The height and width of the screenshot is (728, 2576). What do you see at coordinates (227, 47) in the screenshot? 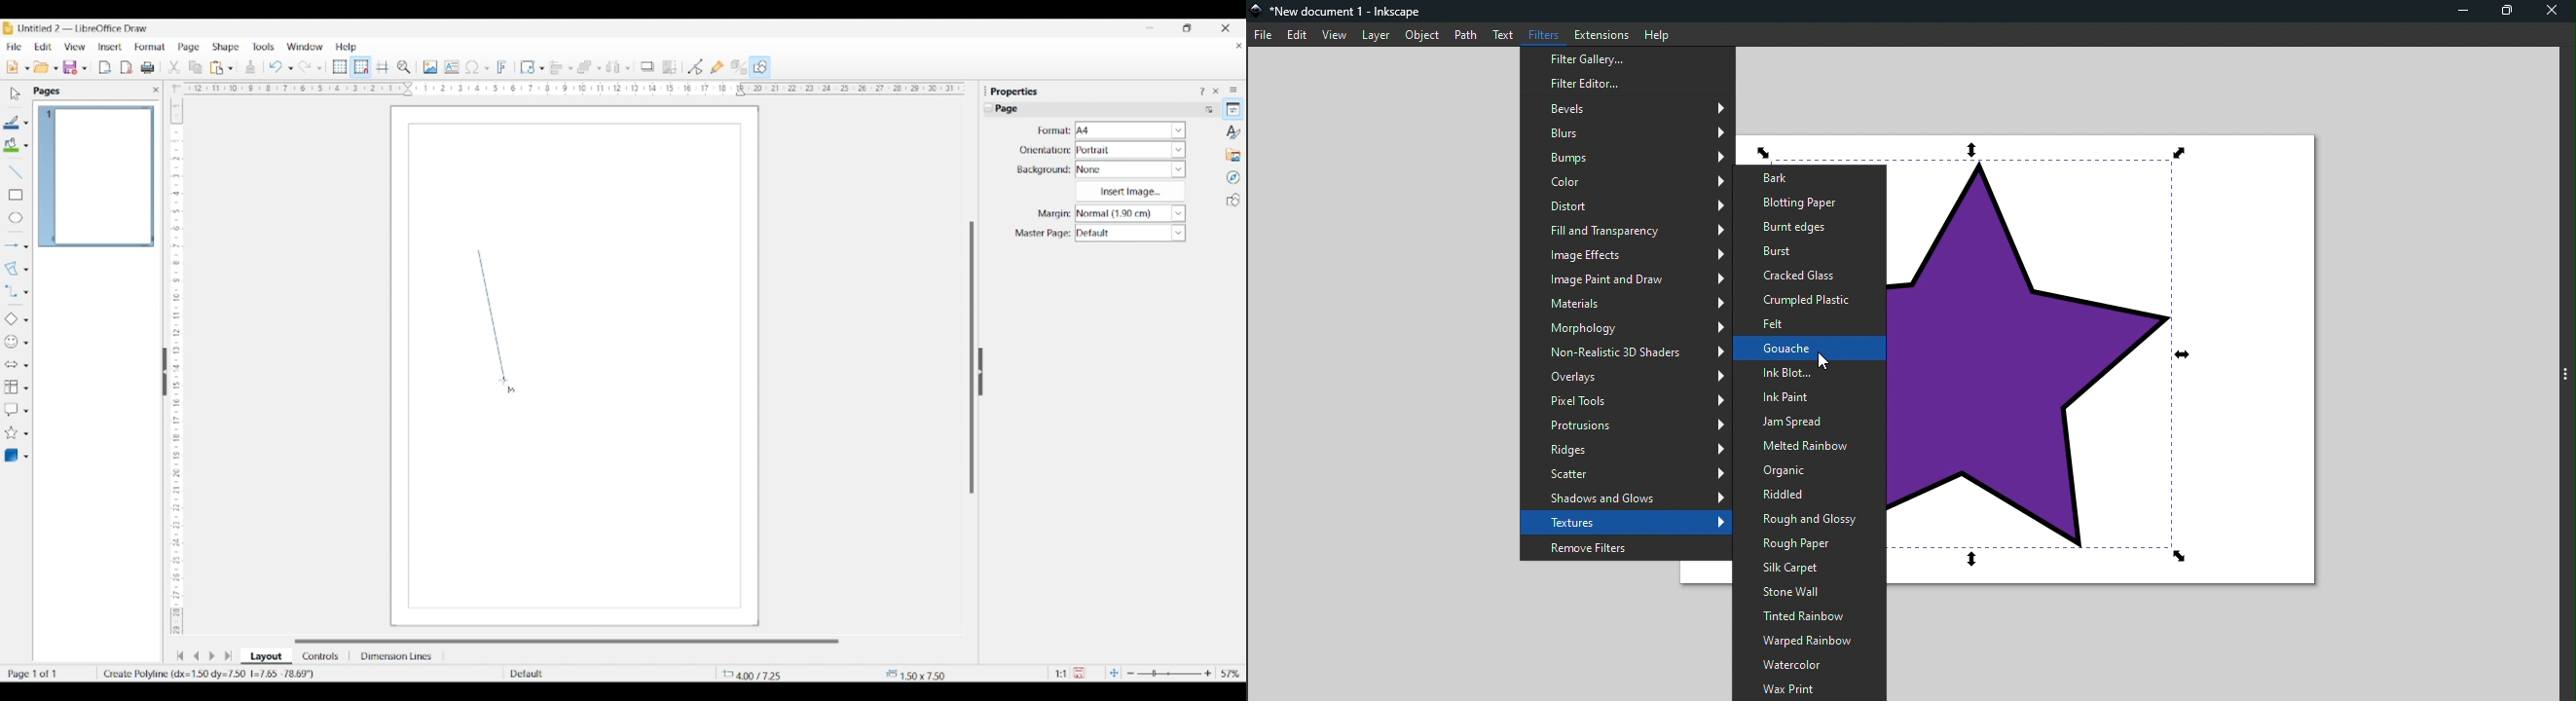
I see `Shape` at bounding box center [227, 47].